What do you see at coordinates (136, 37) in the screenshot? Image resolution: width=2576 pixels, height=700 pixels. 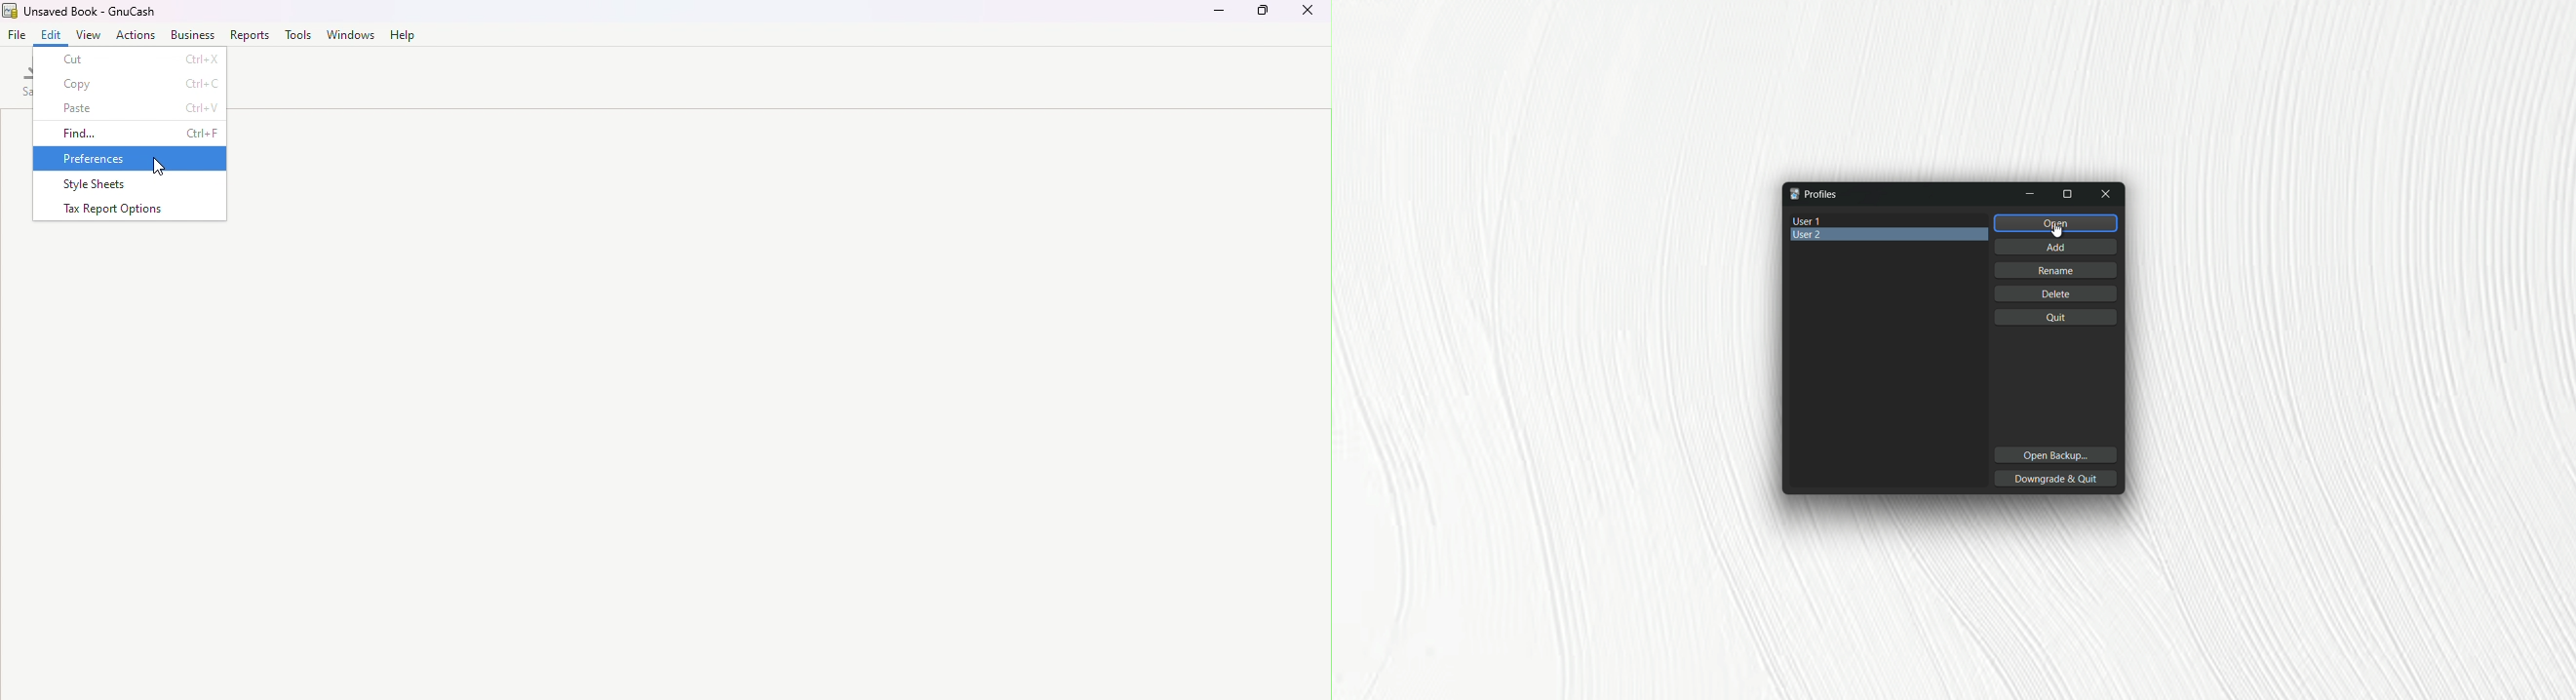 I see `Actions` at bounding box center [136, 37].